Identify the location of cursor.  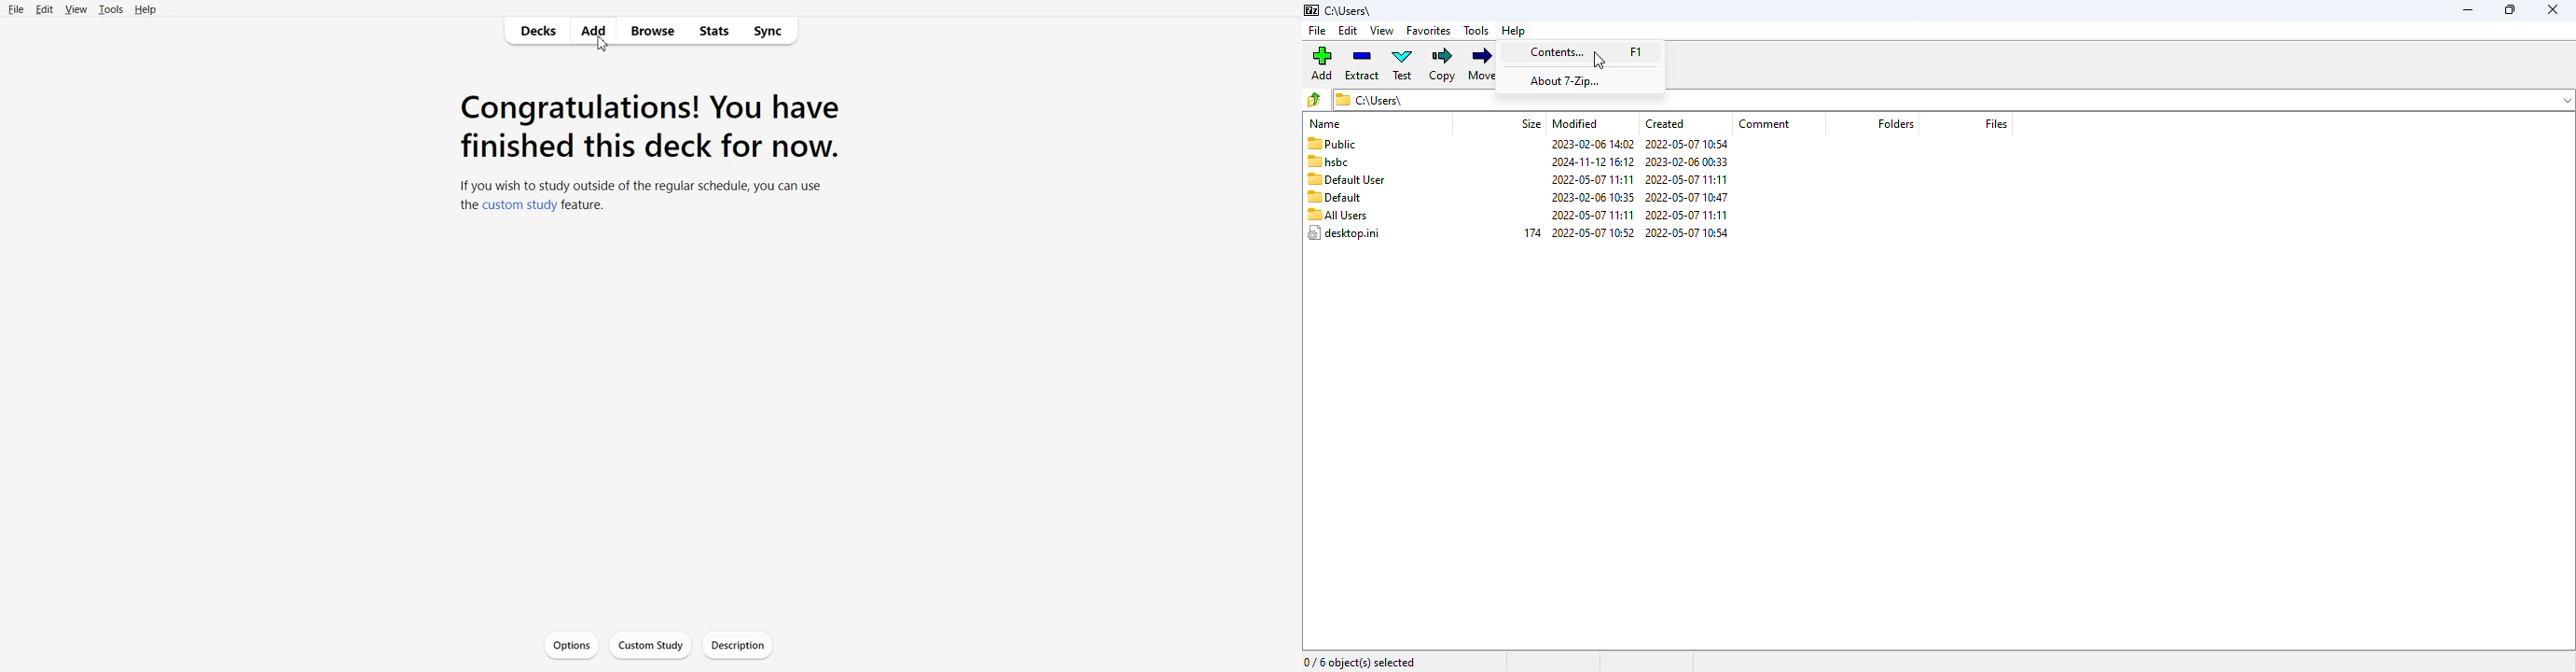
(601, 43).